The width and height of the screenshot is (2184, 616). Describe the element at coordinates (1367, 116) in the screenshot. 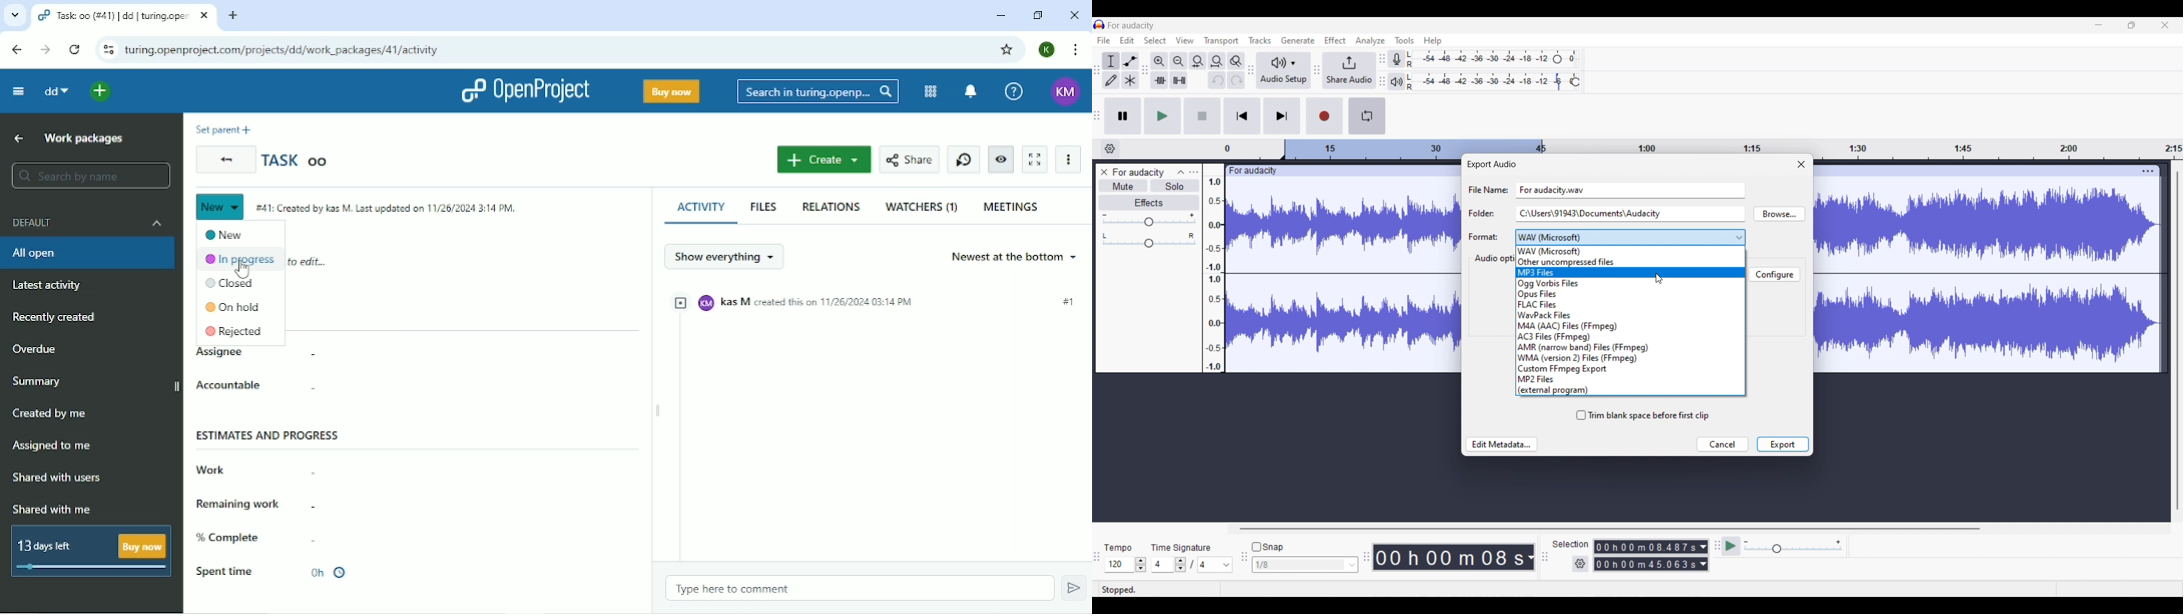

I see `Enable looping` at that location.